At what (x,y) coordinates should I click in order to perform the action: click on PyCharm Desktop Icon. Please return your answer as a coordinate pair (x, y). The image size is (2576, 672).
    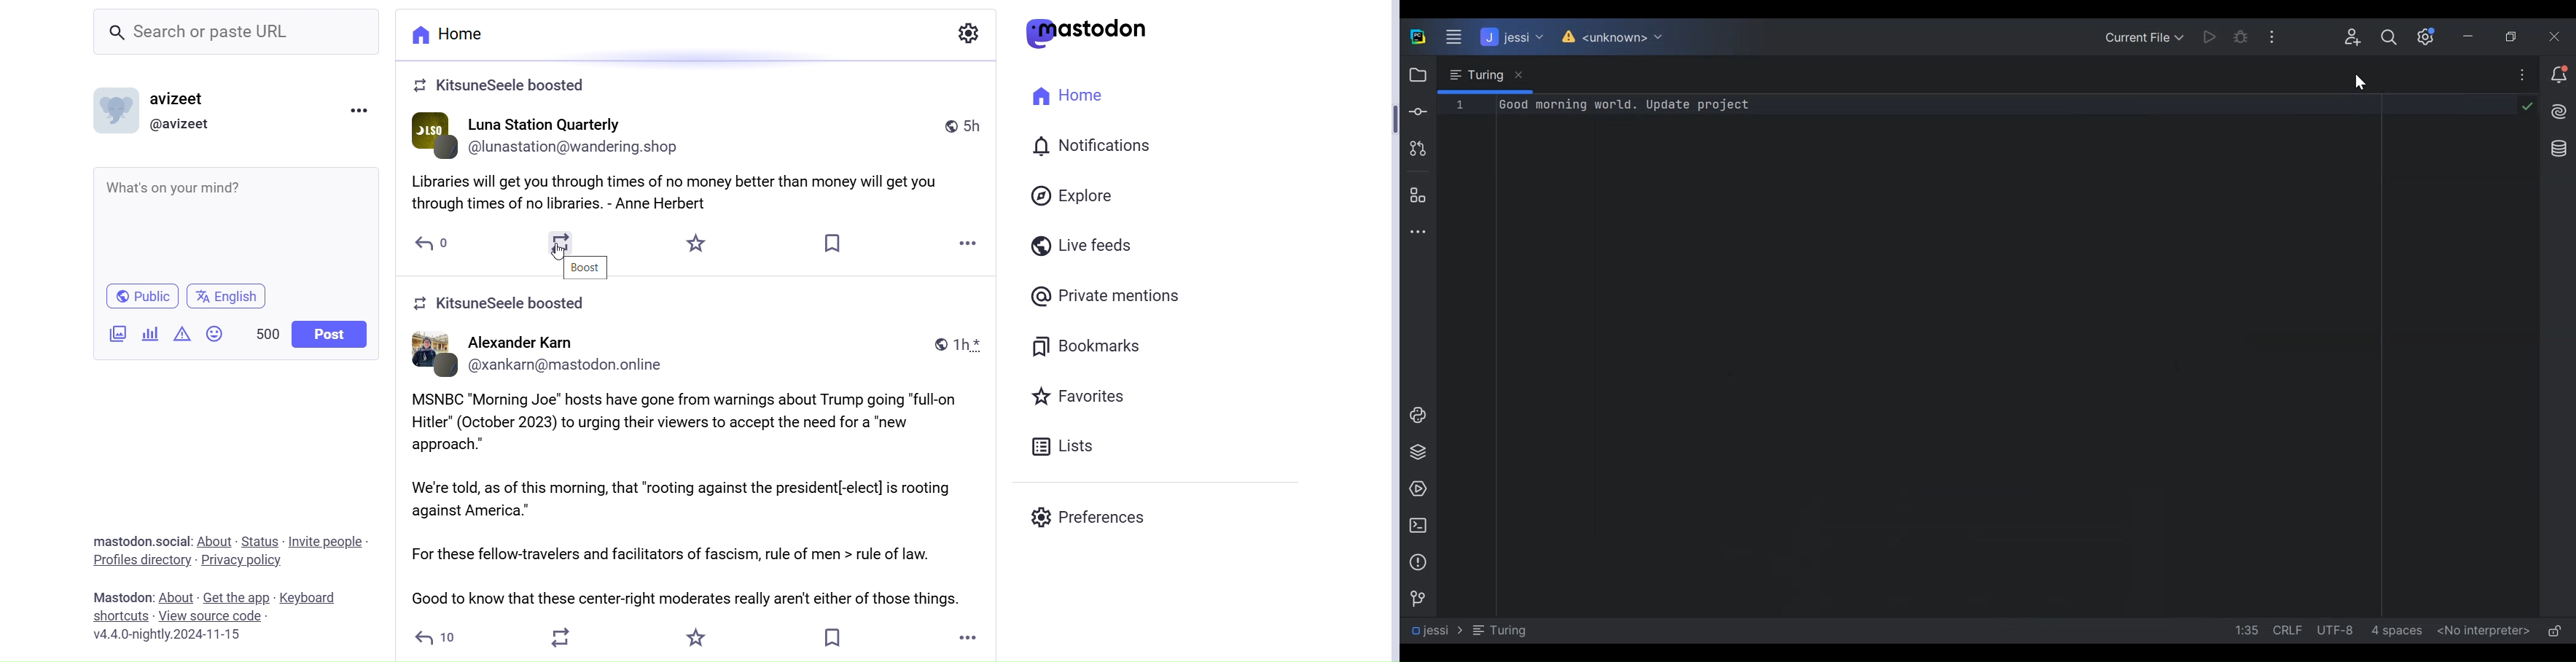
    Looking at the image, I should click on (1417, 37).